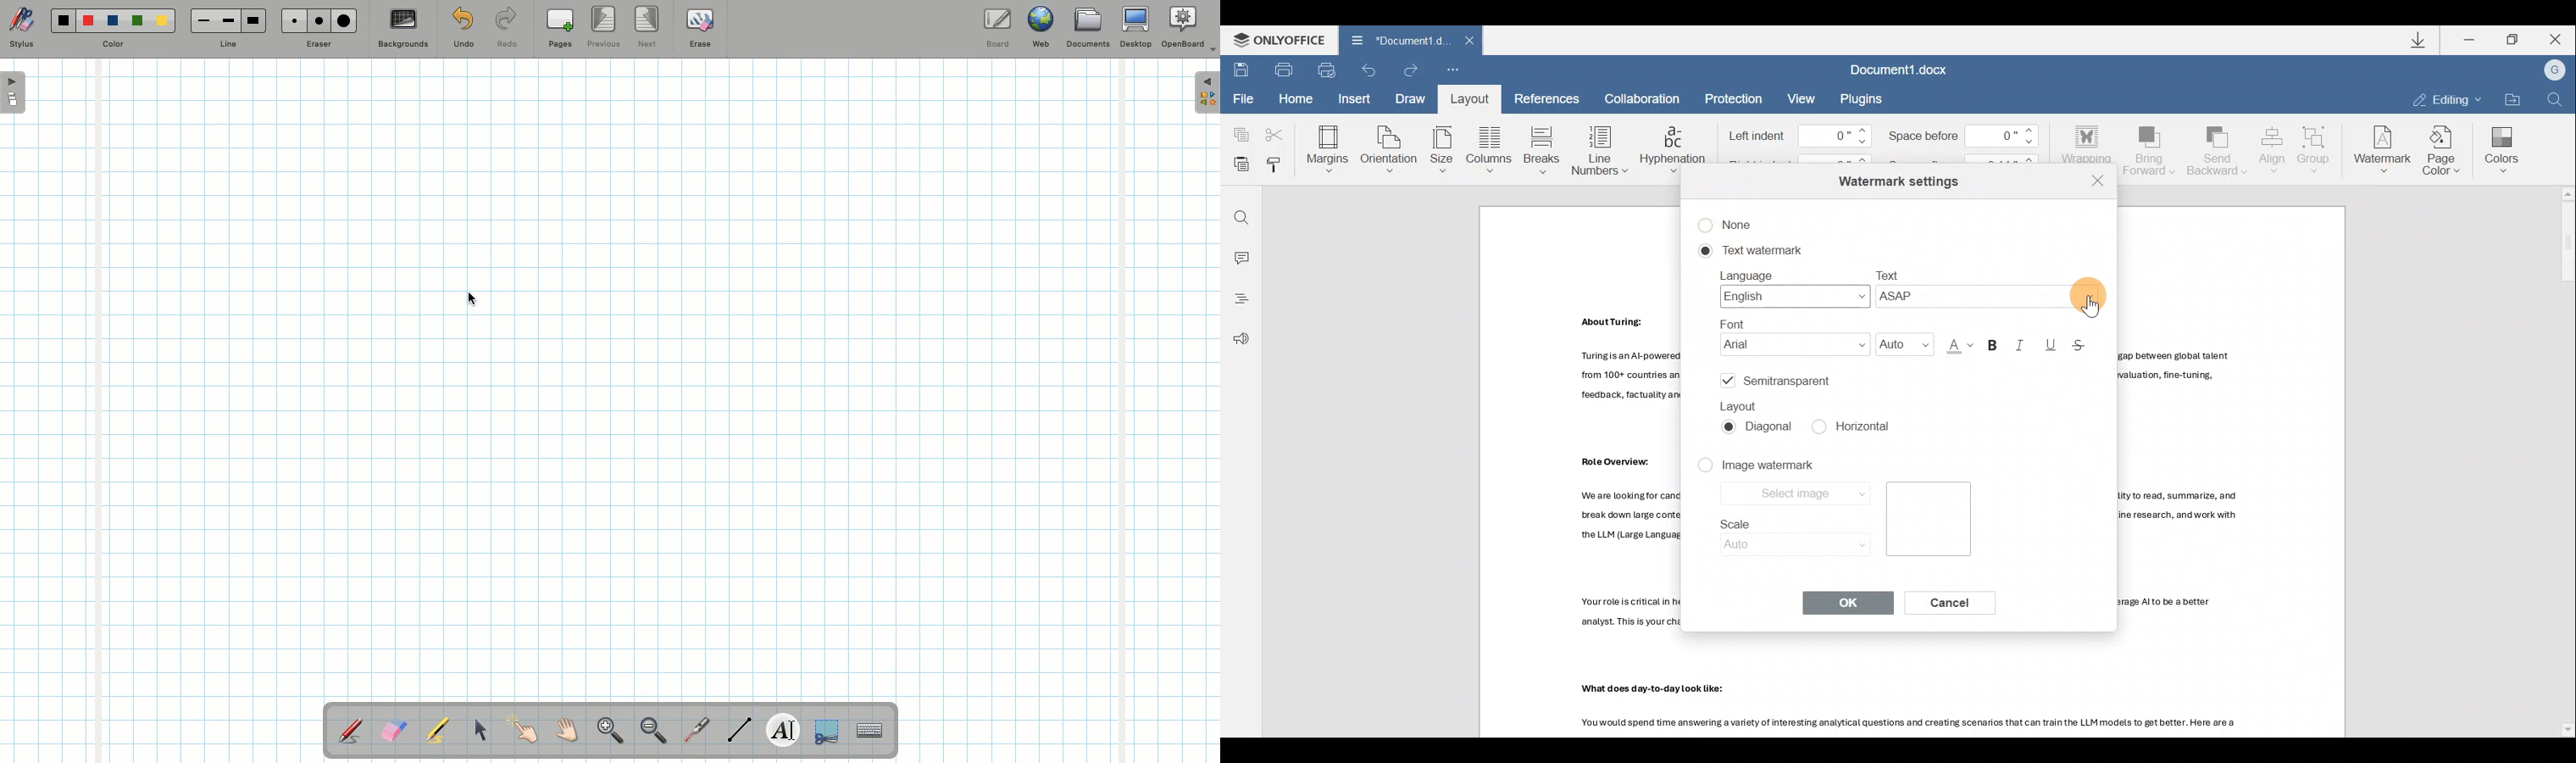  Describe the element at coordinates (1330, 146) in the screenshot. I see `Margins` at that location.